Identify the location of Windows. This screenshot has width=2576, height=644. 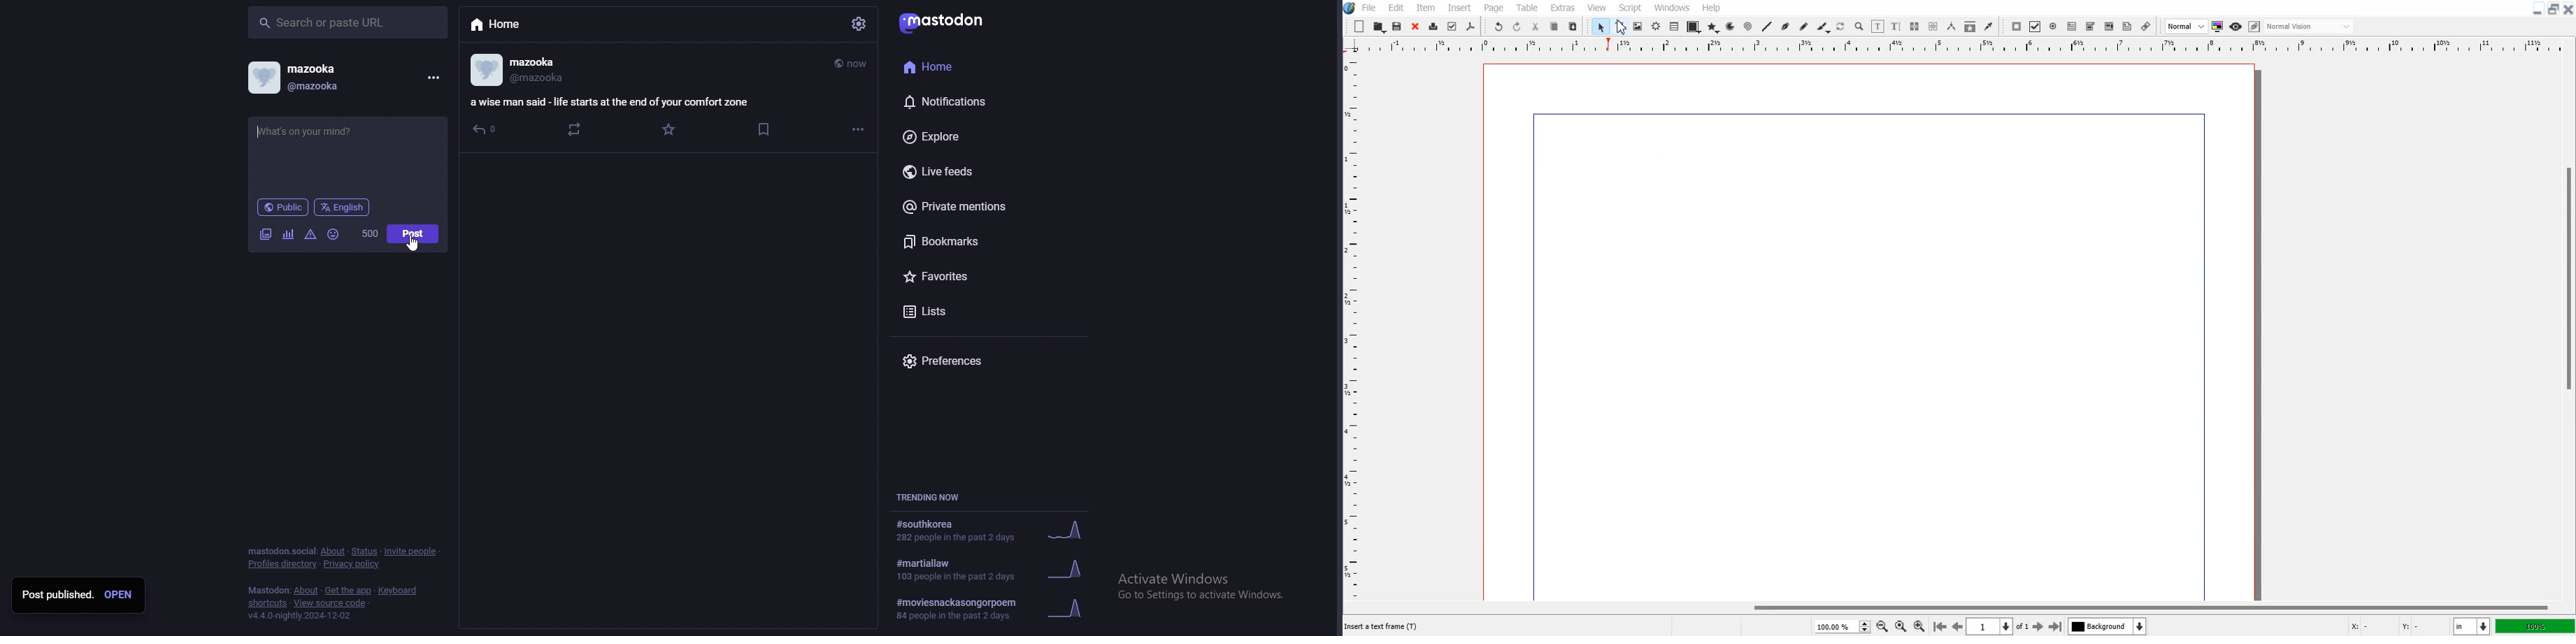
(1673, 7).